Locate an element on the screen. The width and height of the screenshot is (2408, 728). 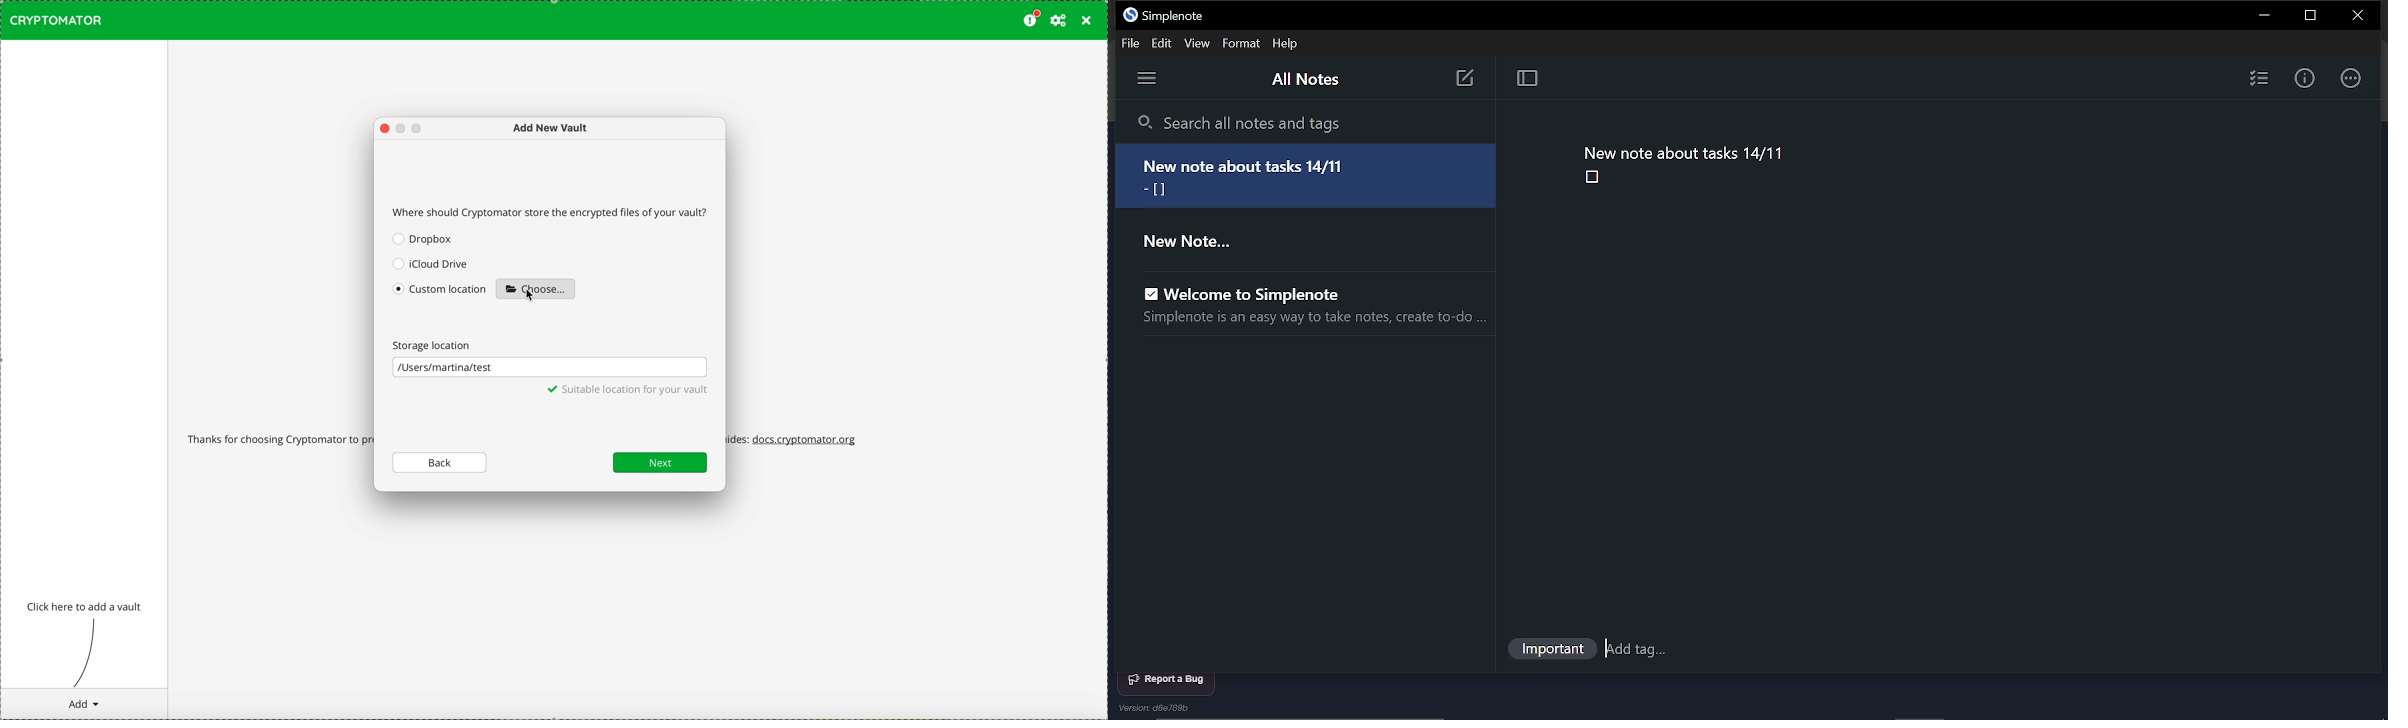
simplenote logo is located at coordinates (1128, 16).